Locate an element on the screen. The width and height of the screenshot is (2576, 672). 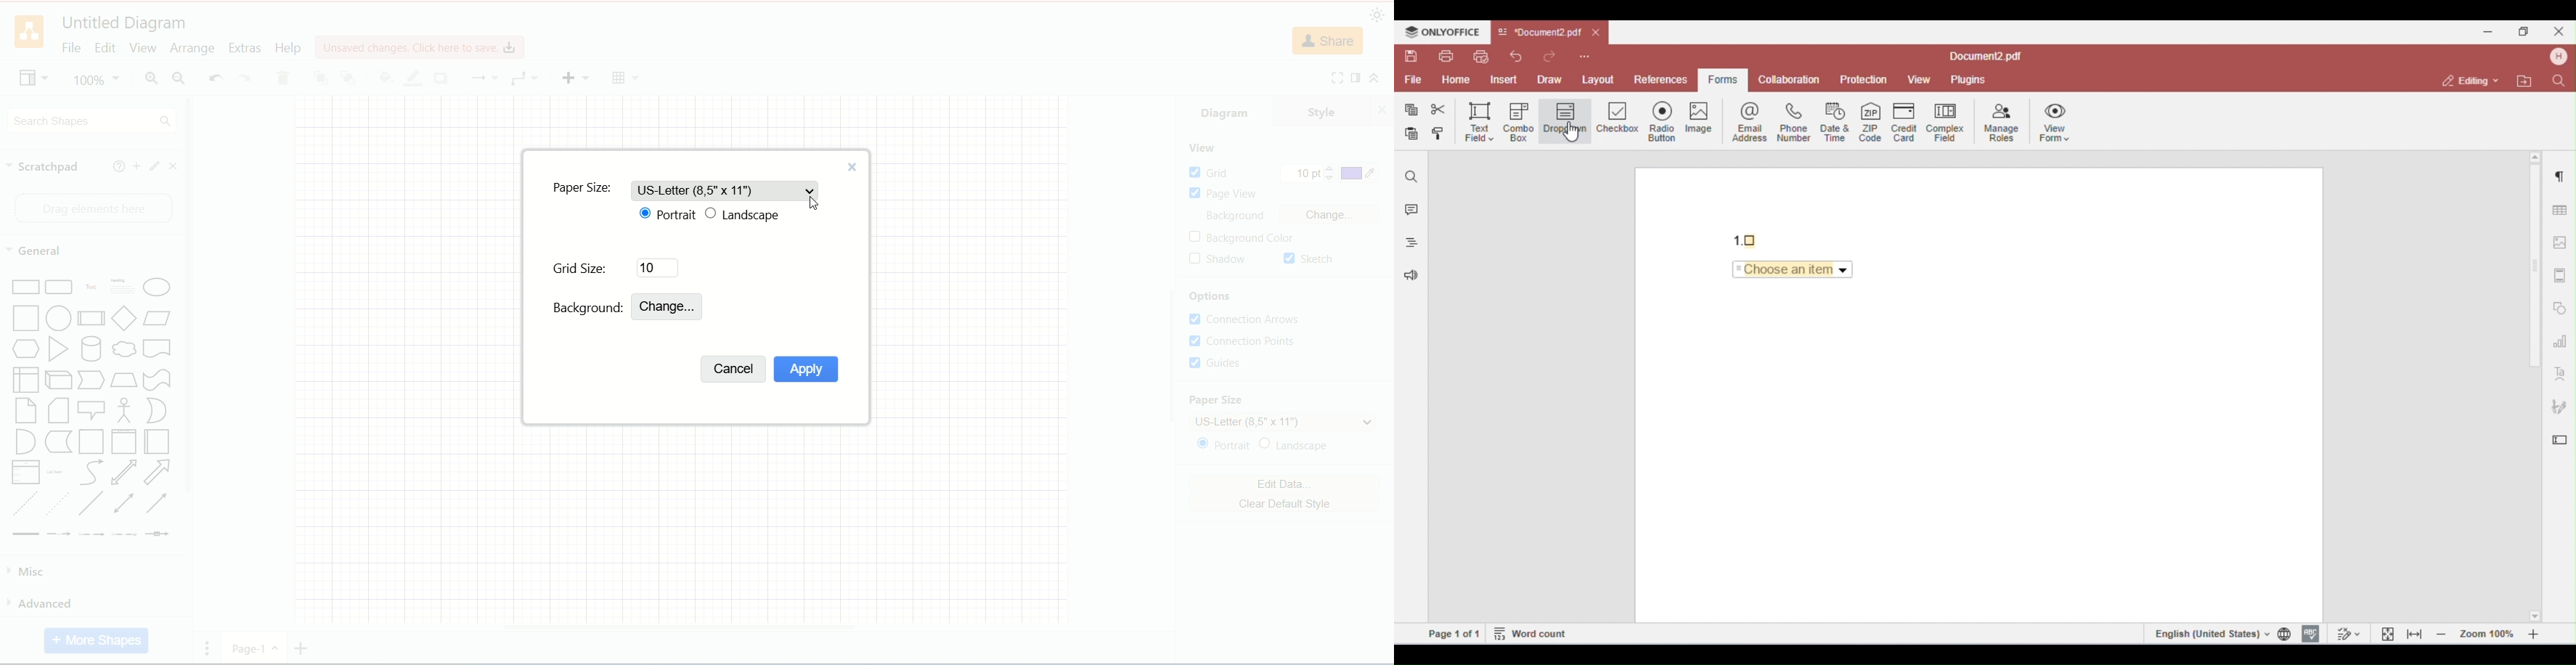
10 is located at coordinates (656, 267).